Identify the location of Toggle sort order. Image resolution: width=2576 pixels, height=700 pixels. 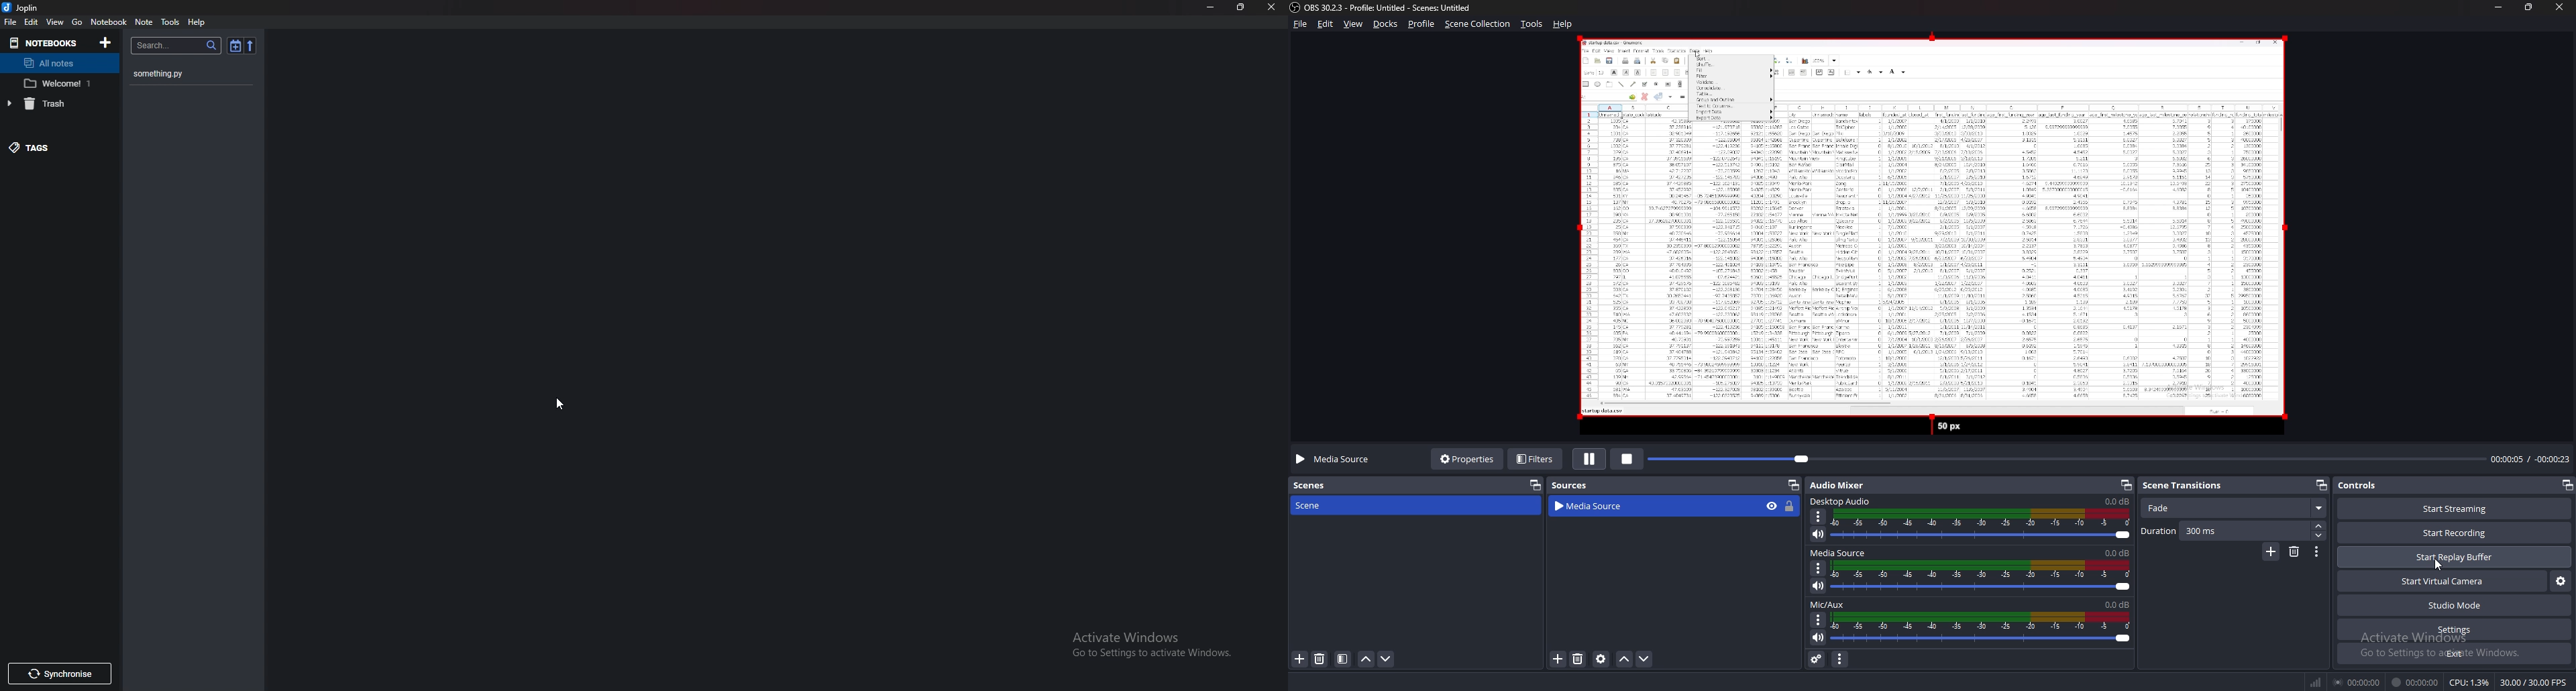
(235, 46).